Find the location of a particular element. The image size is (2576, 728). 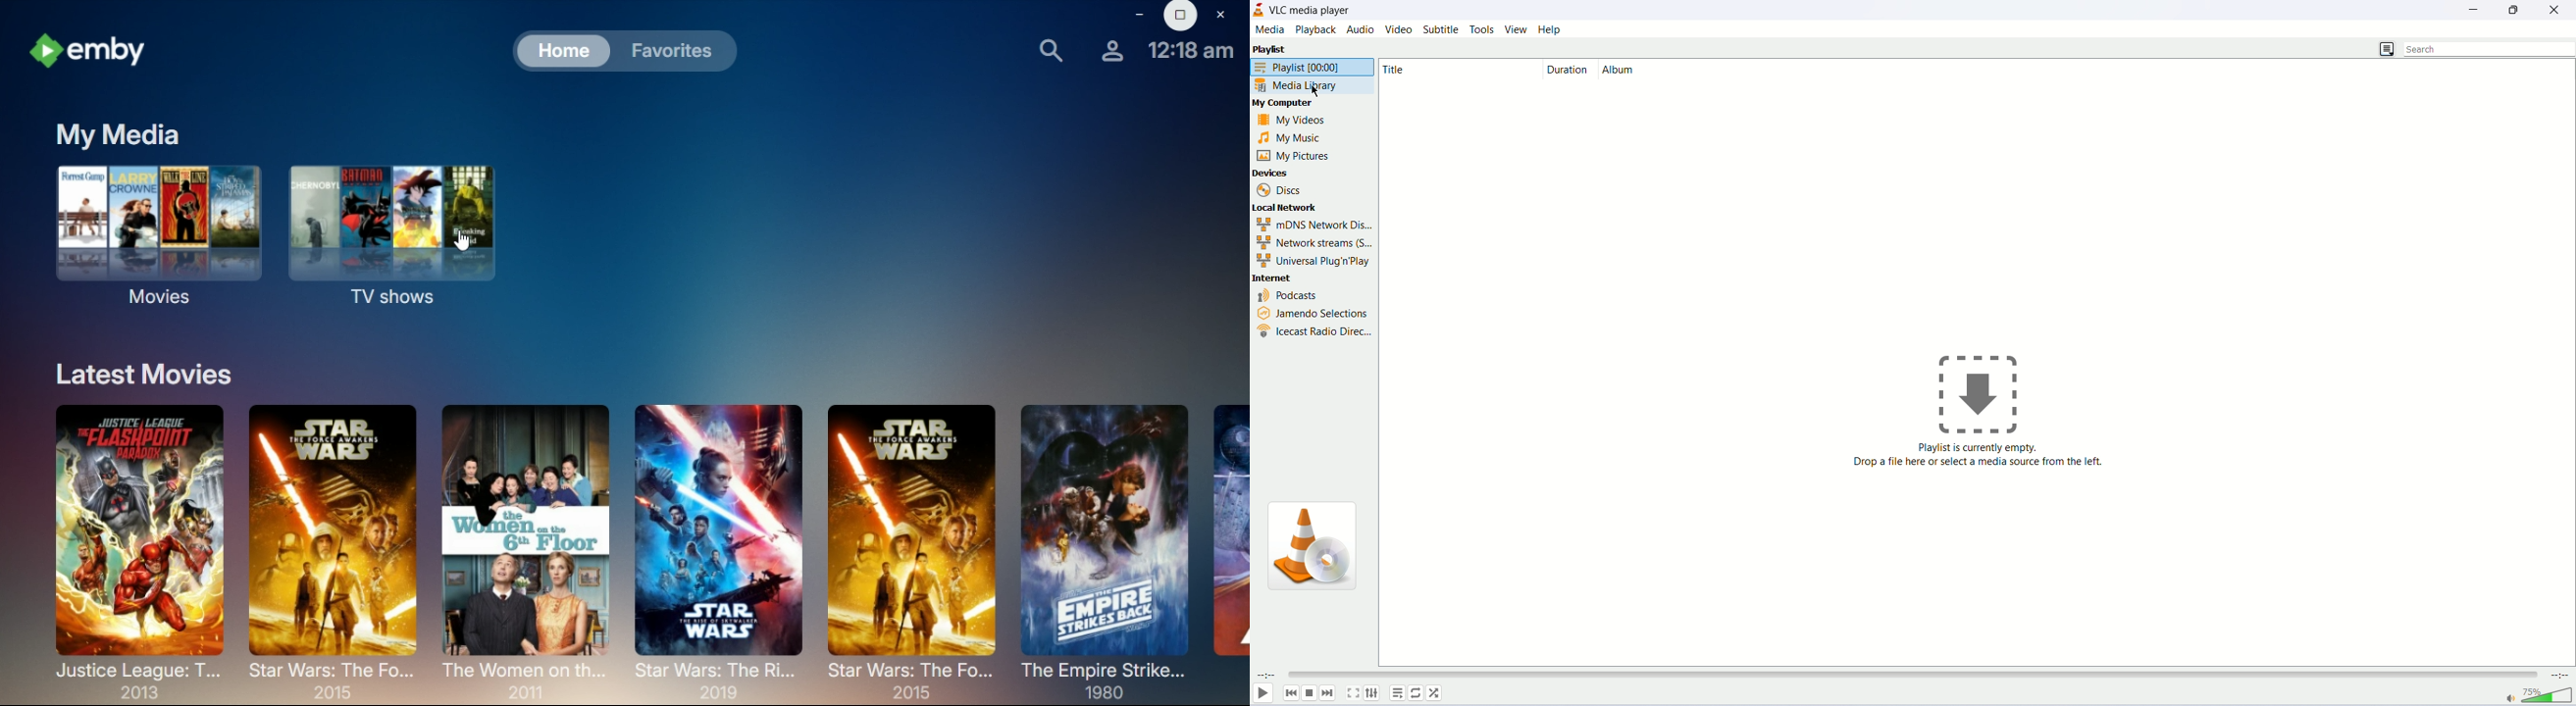

close window is located at coordinates (1221, 16).